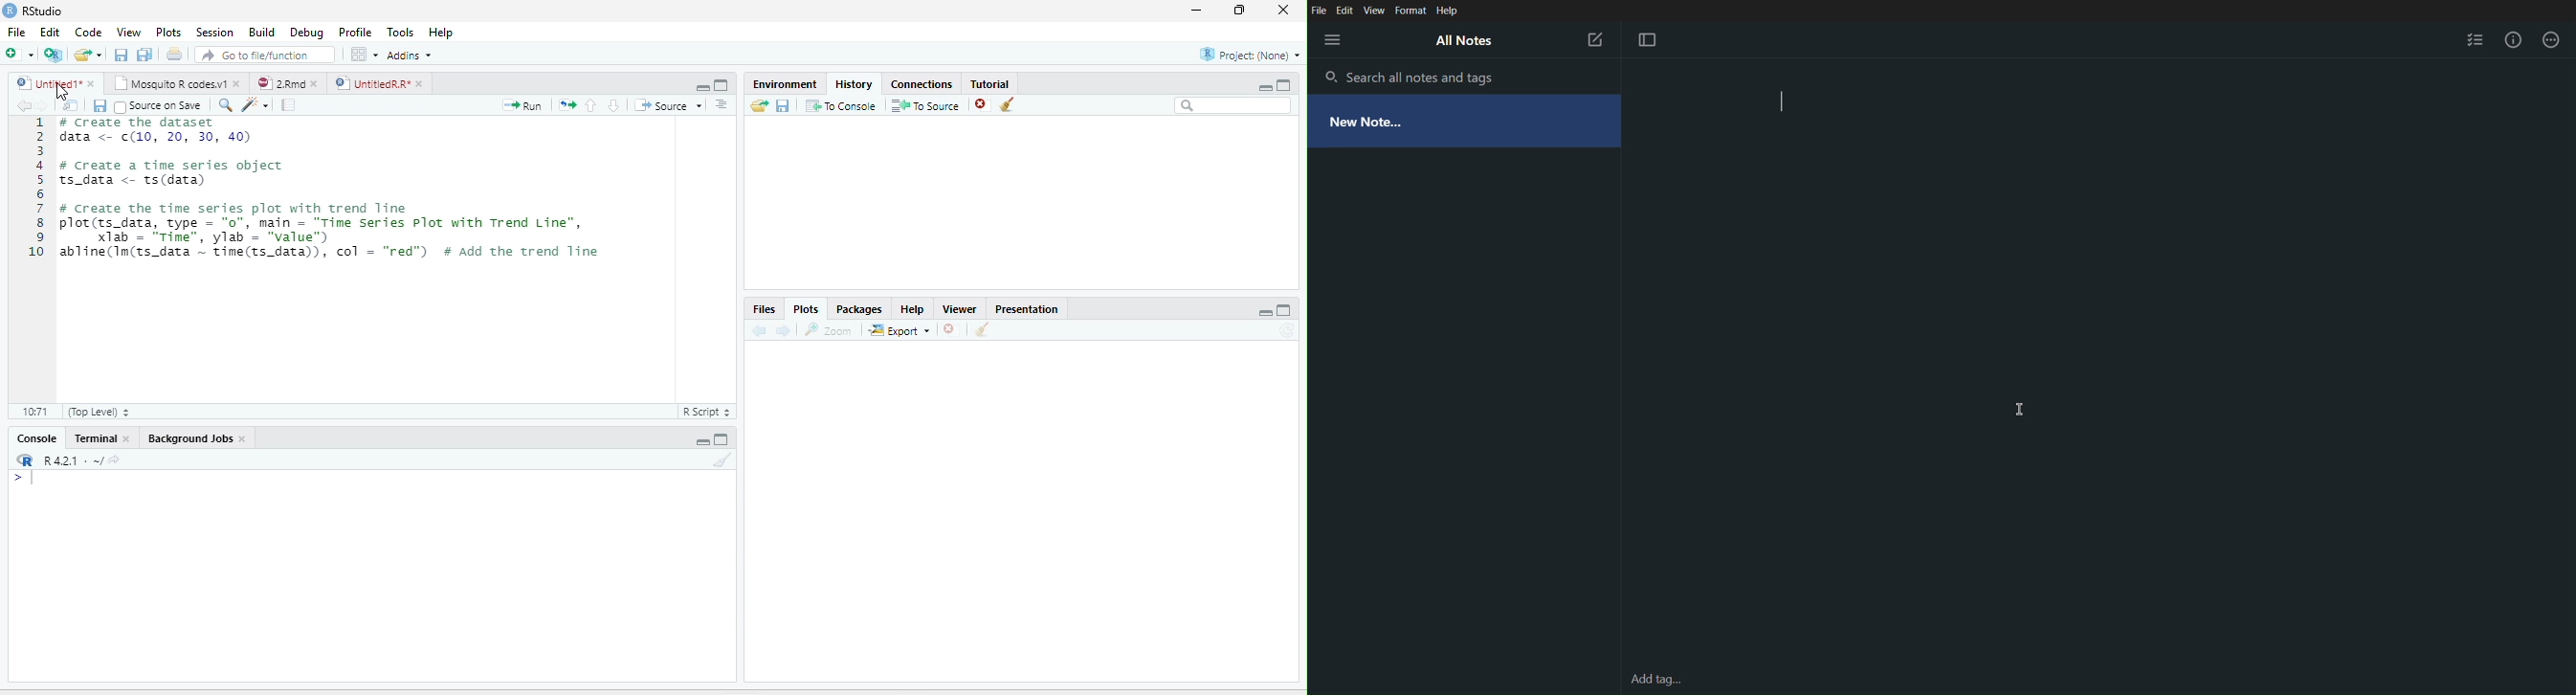  What do you see at coordinates (144, 54) in the screenshot?
I see `Save all open documents` at bounding box center [144, 54].